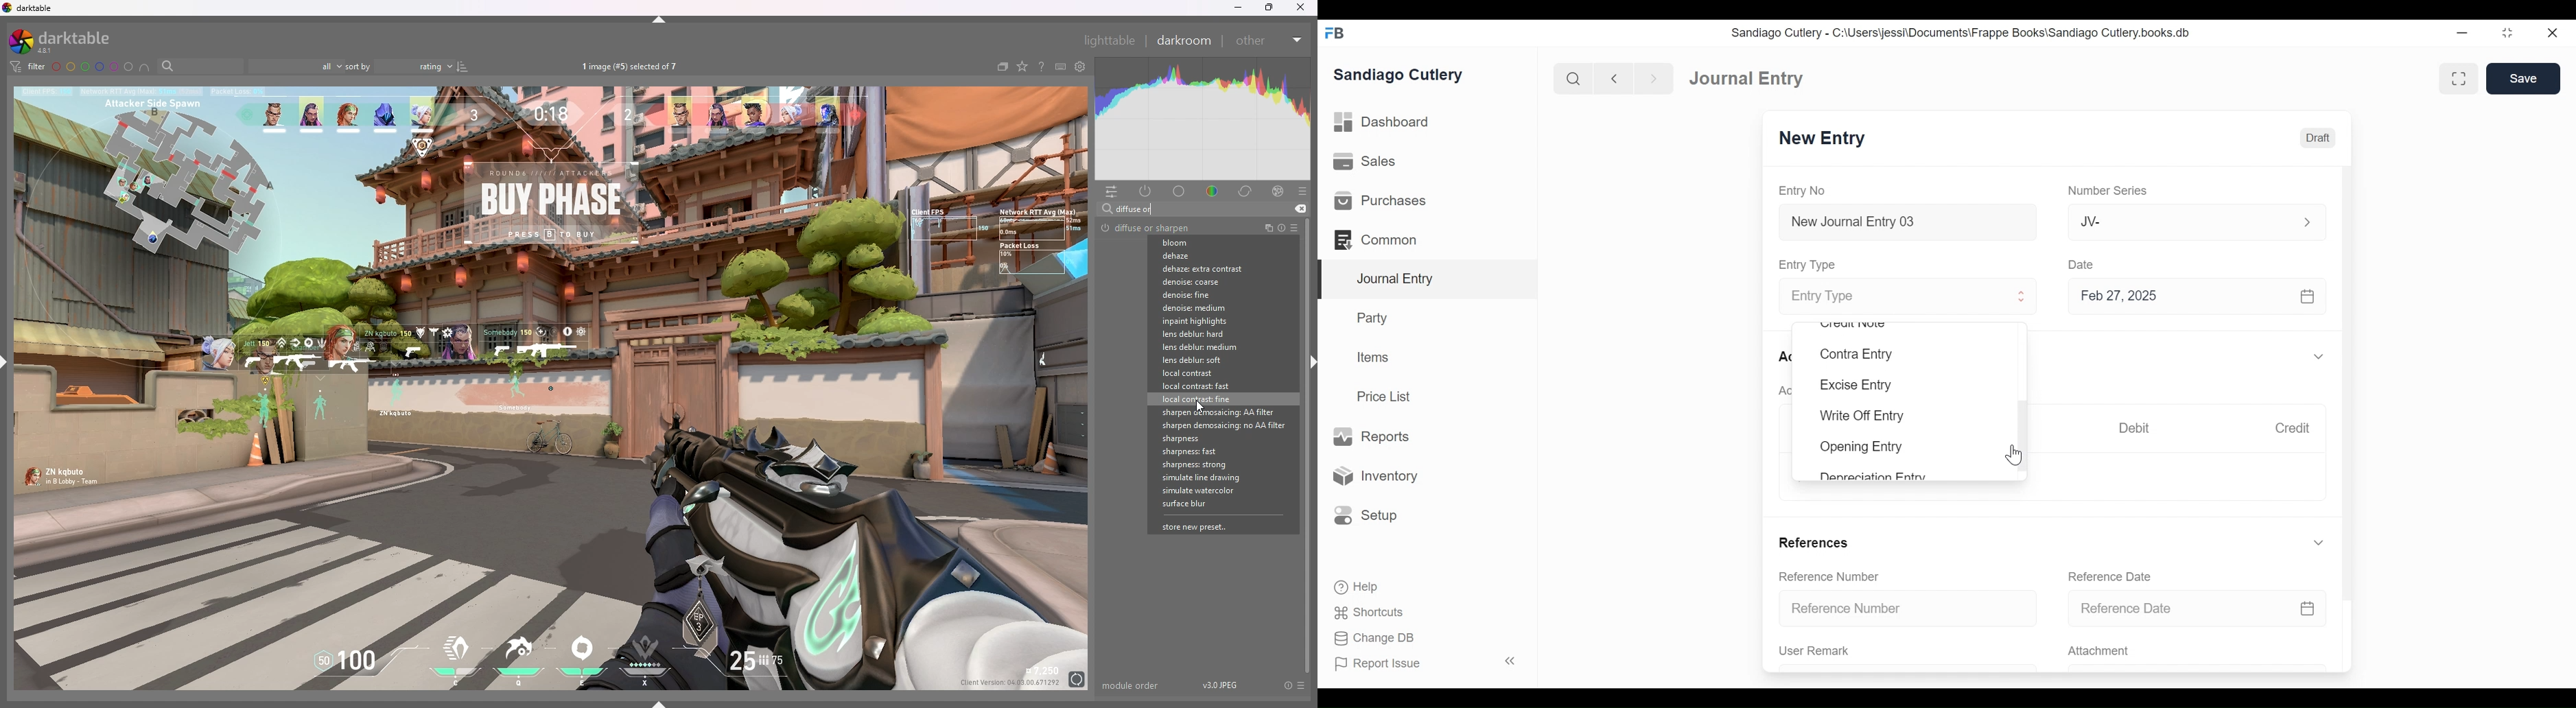  Describe the element at coordinates (1366, 516) in the screenshot. I see `Setup` at that location.